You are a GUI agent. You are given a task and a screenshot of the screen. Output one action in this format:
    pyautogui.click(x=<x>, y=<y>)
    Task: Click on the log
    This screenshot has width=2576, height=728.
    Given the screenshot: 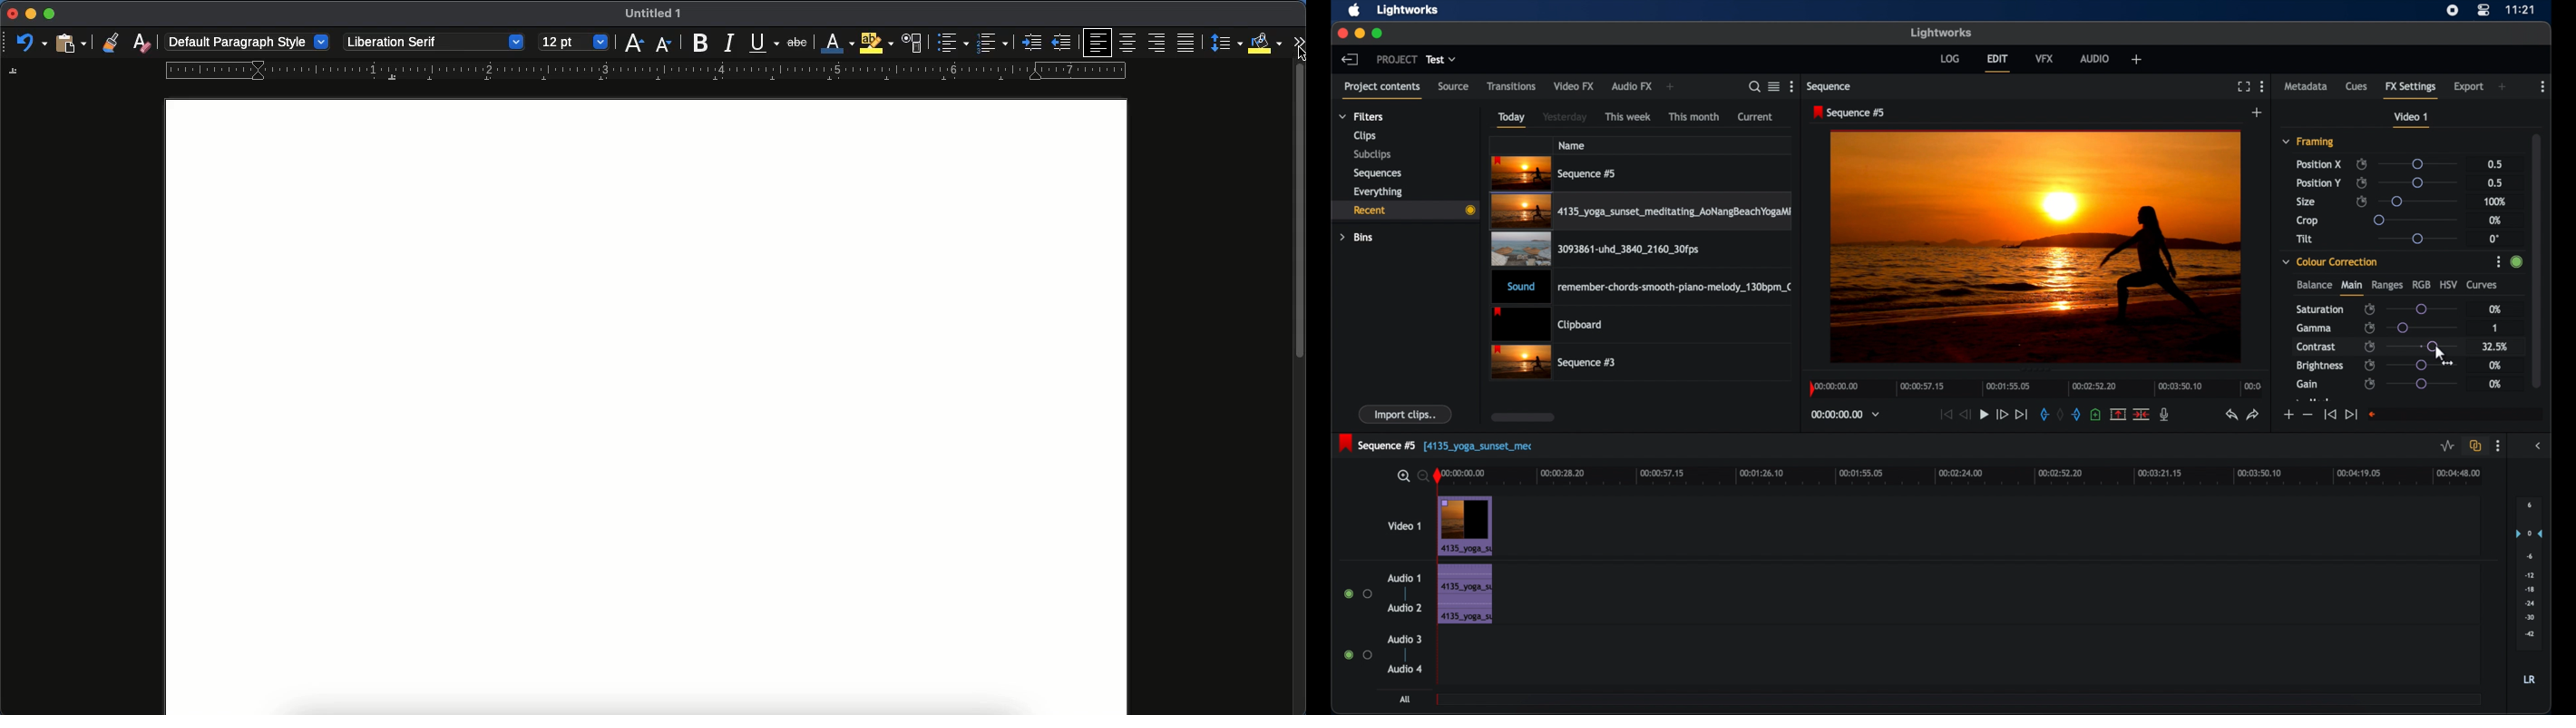 What is the action you would take?
    pyautogui.click(x=1949, y=58)
    